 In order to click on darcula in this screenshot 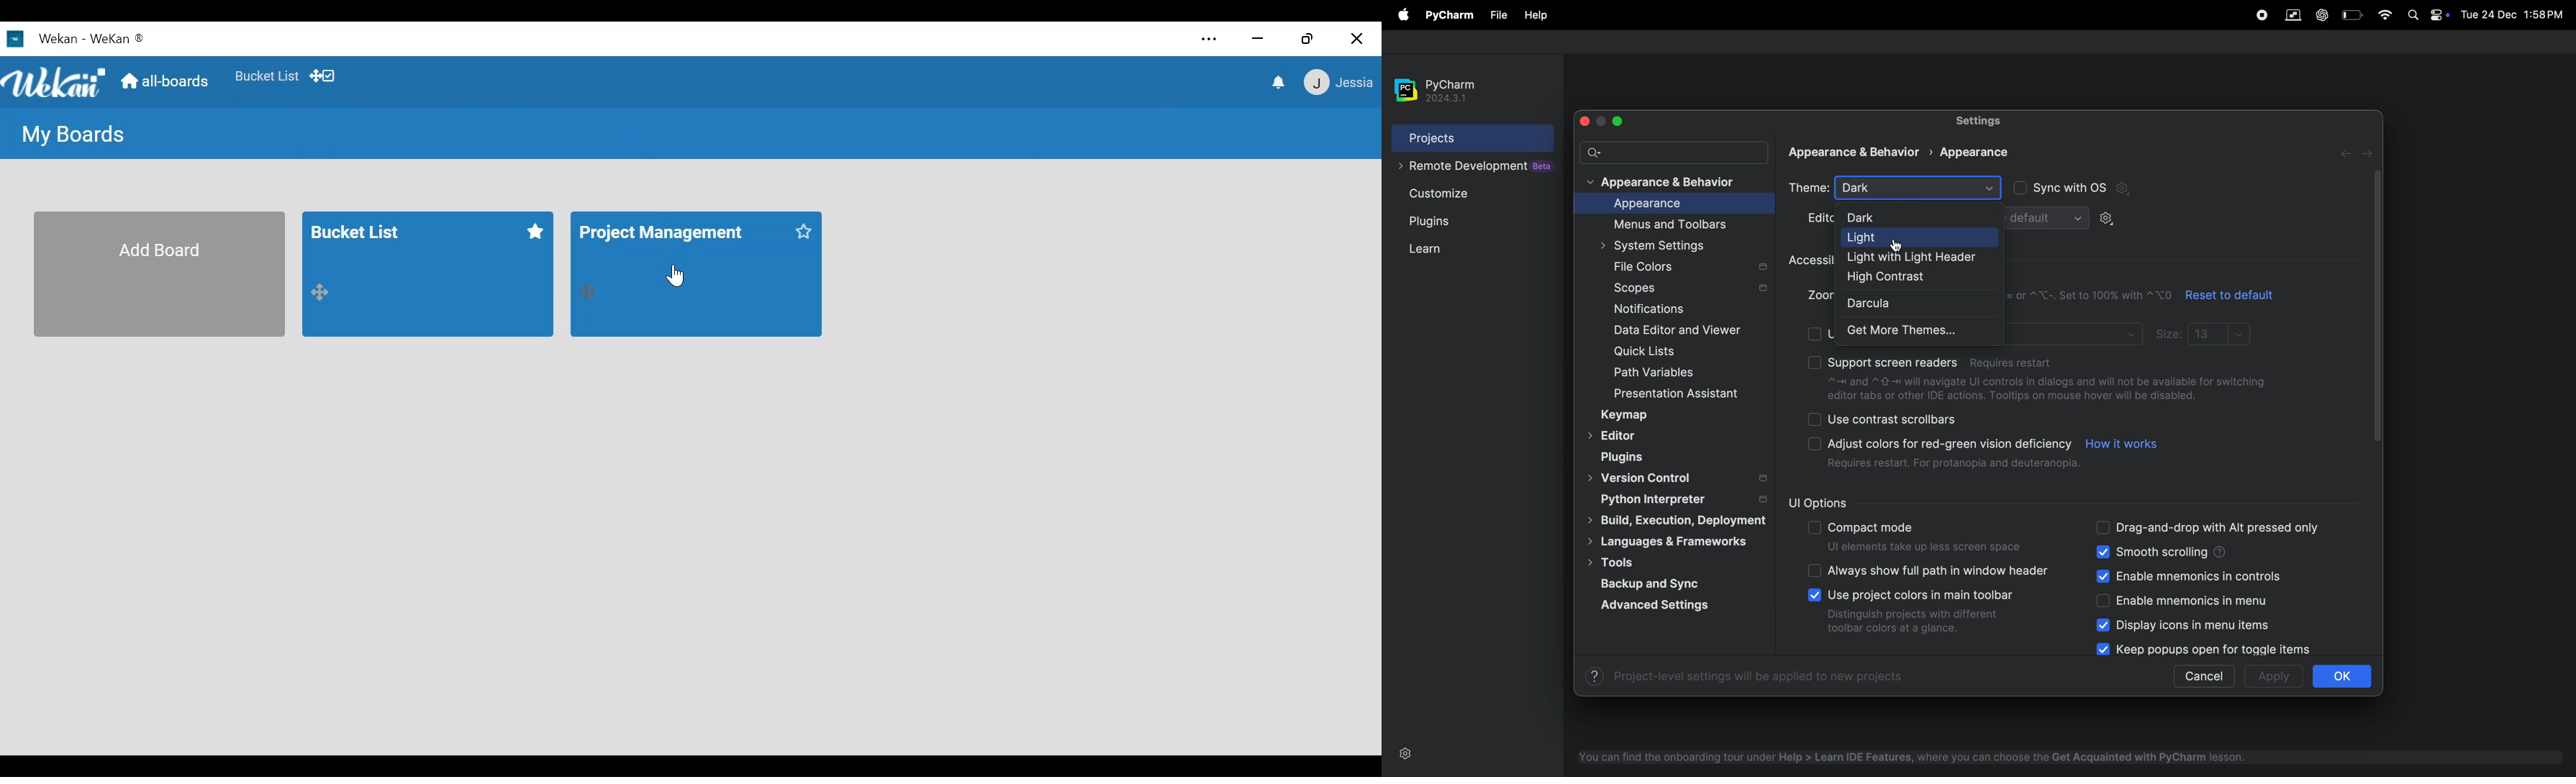, I will do `click(1890, 303)`.